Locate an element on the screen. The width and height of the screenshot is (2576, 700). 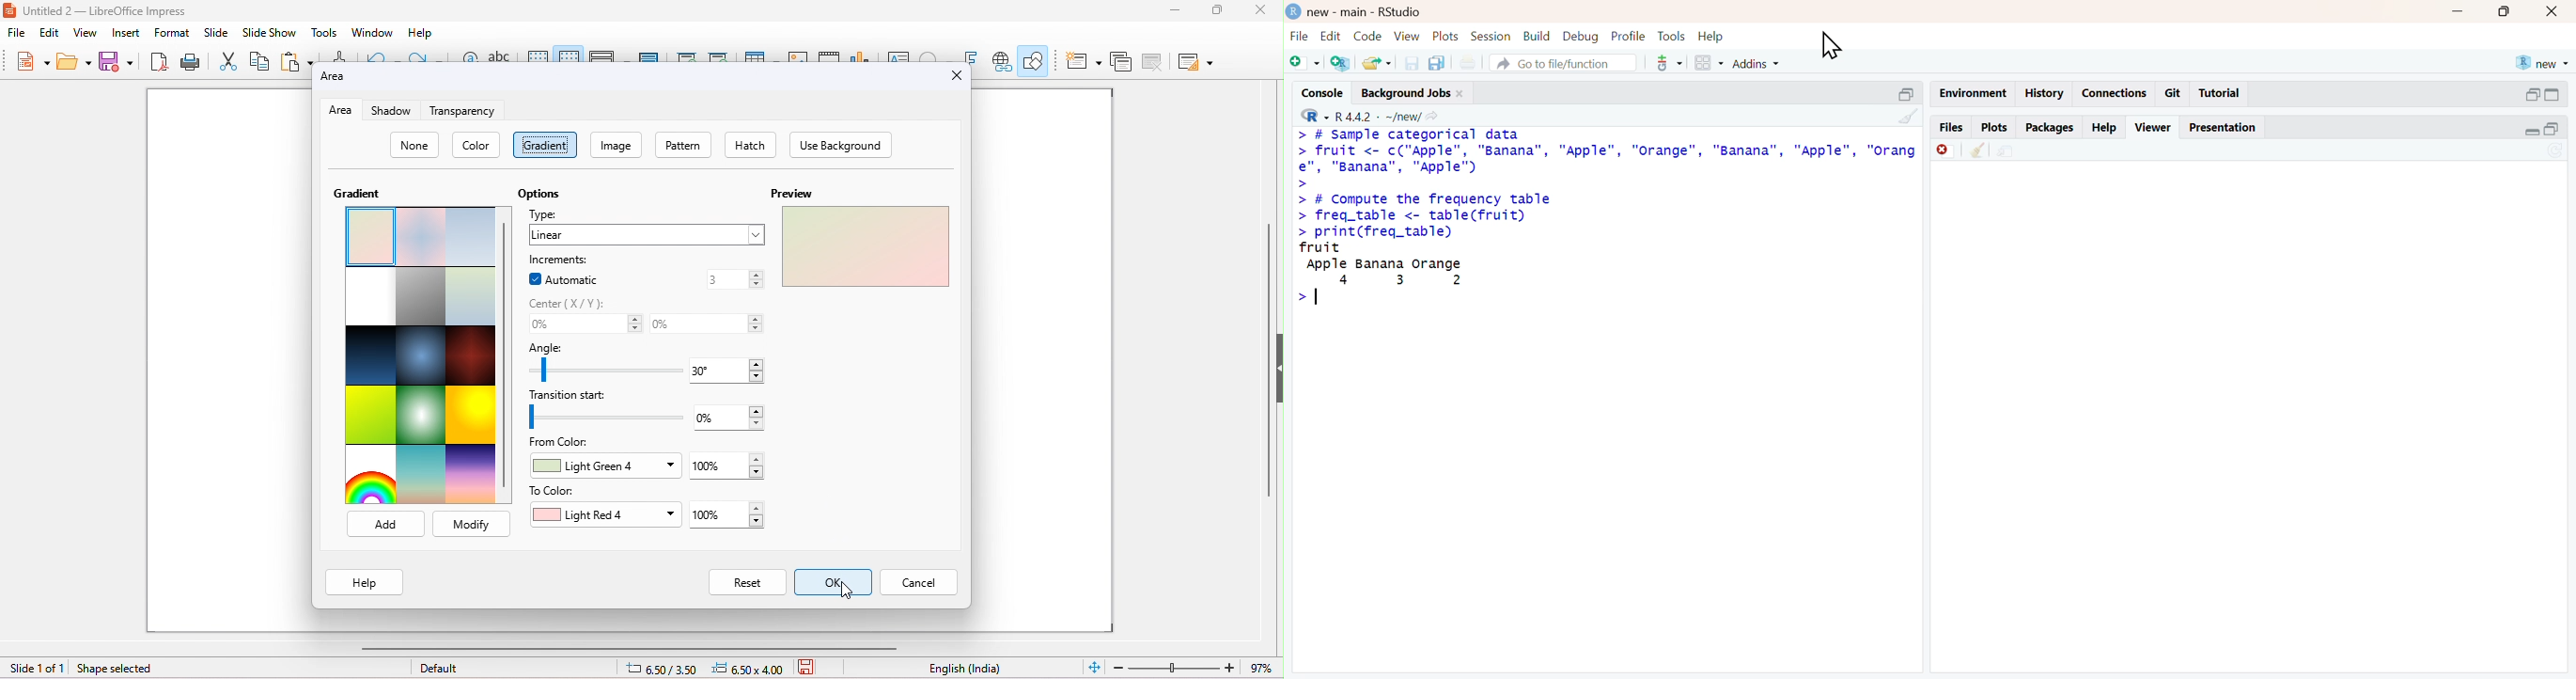
collapse is located at coordinates (1909, 96).